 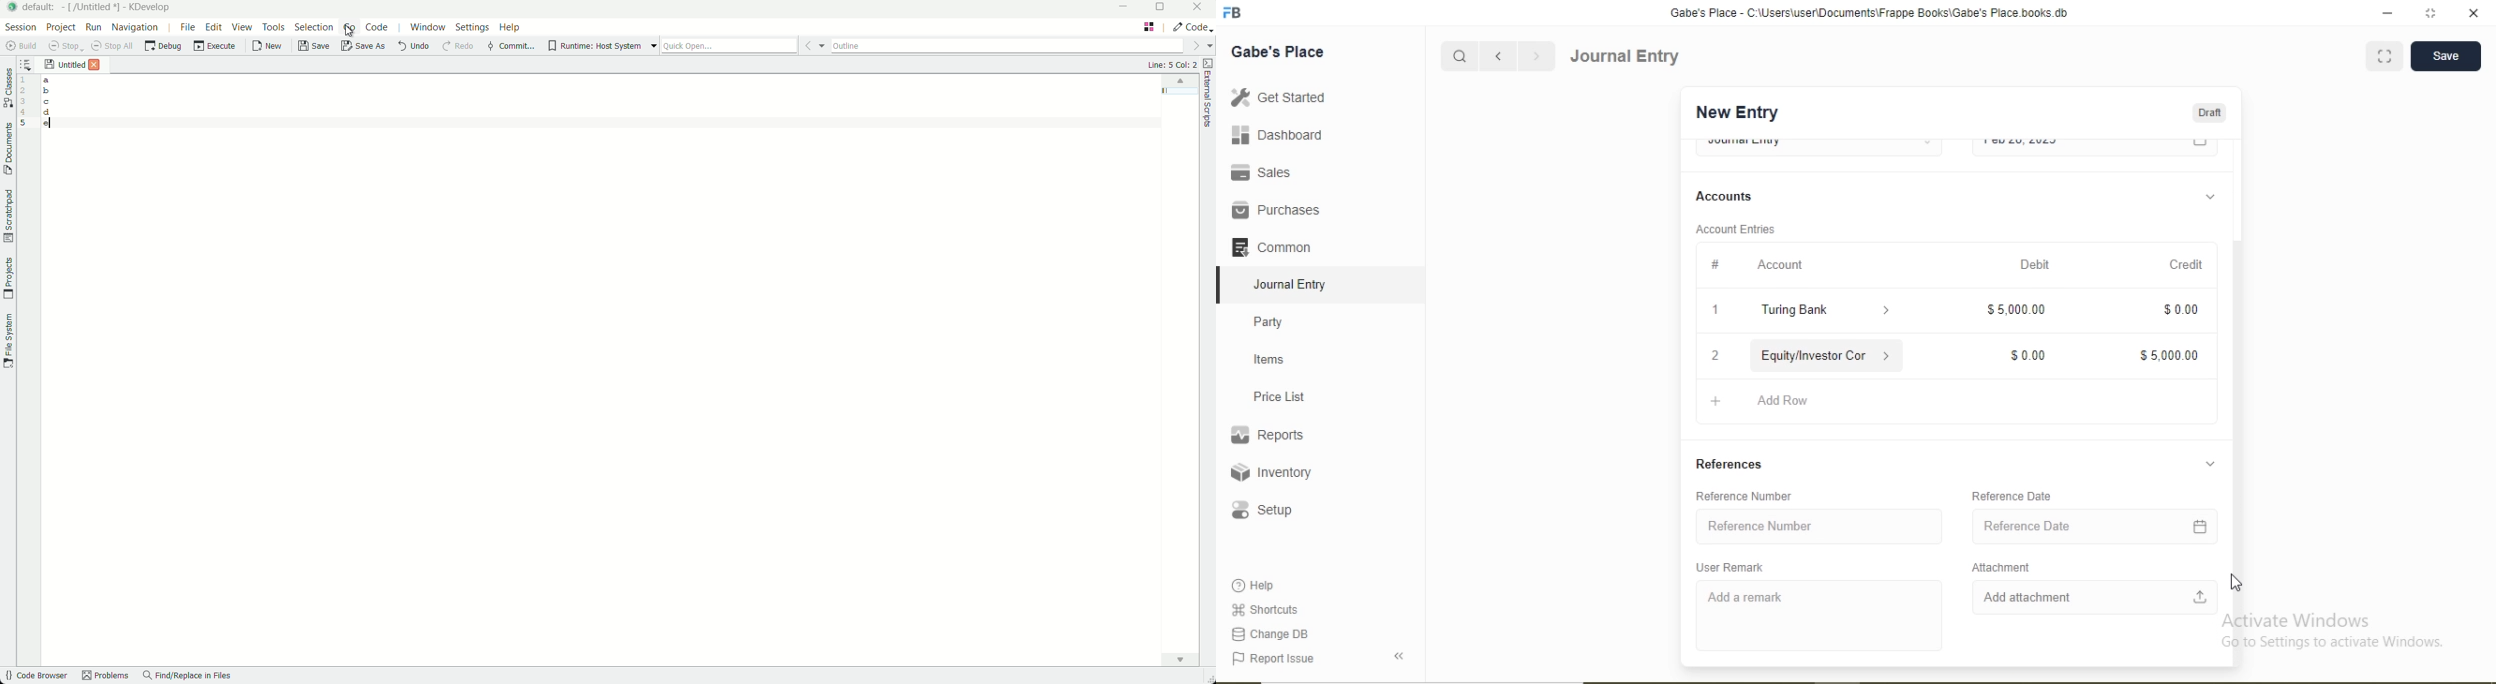 What do you see at coordinates (2445, 54) in the screenshot?
I see `Save` at bounding box center [2445, 54].